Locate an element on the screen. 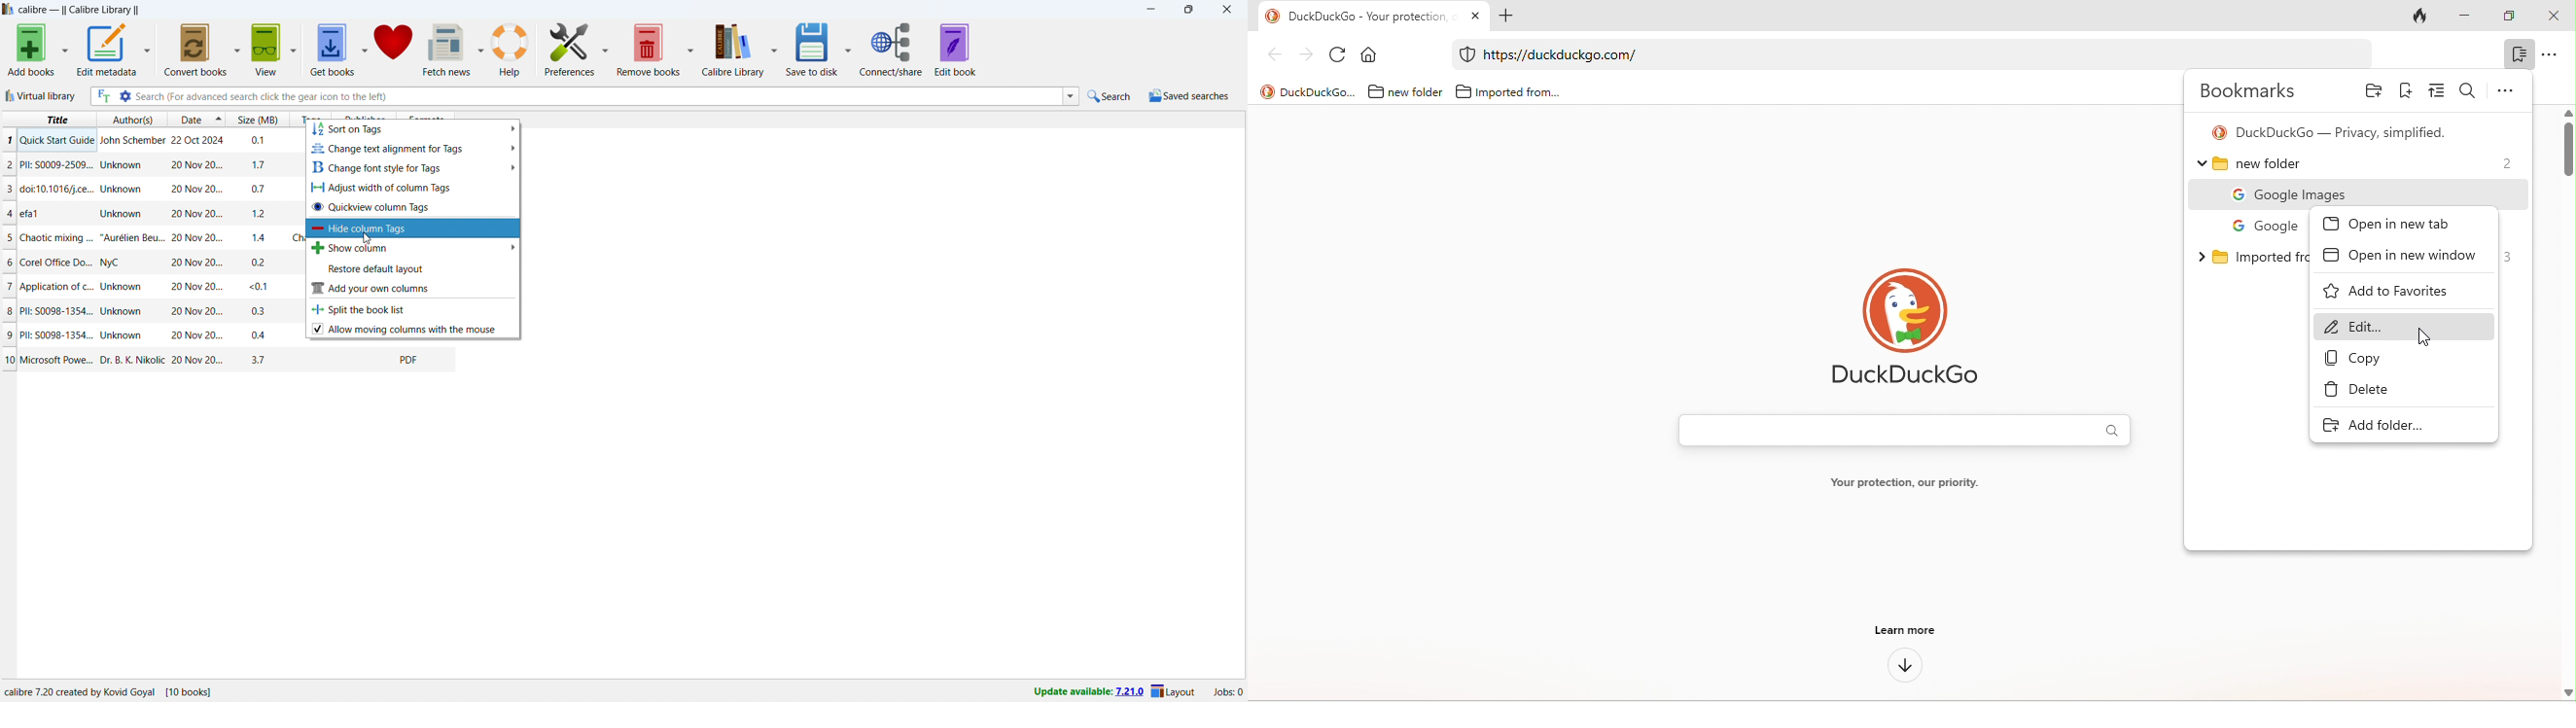  change font style for tags is located at coordinates (413, 166).